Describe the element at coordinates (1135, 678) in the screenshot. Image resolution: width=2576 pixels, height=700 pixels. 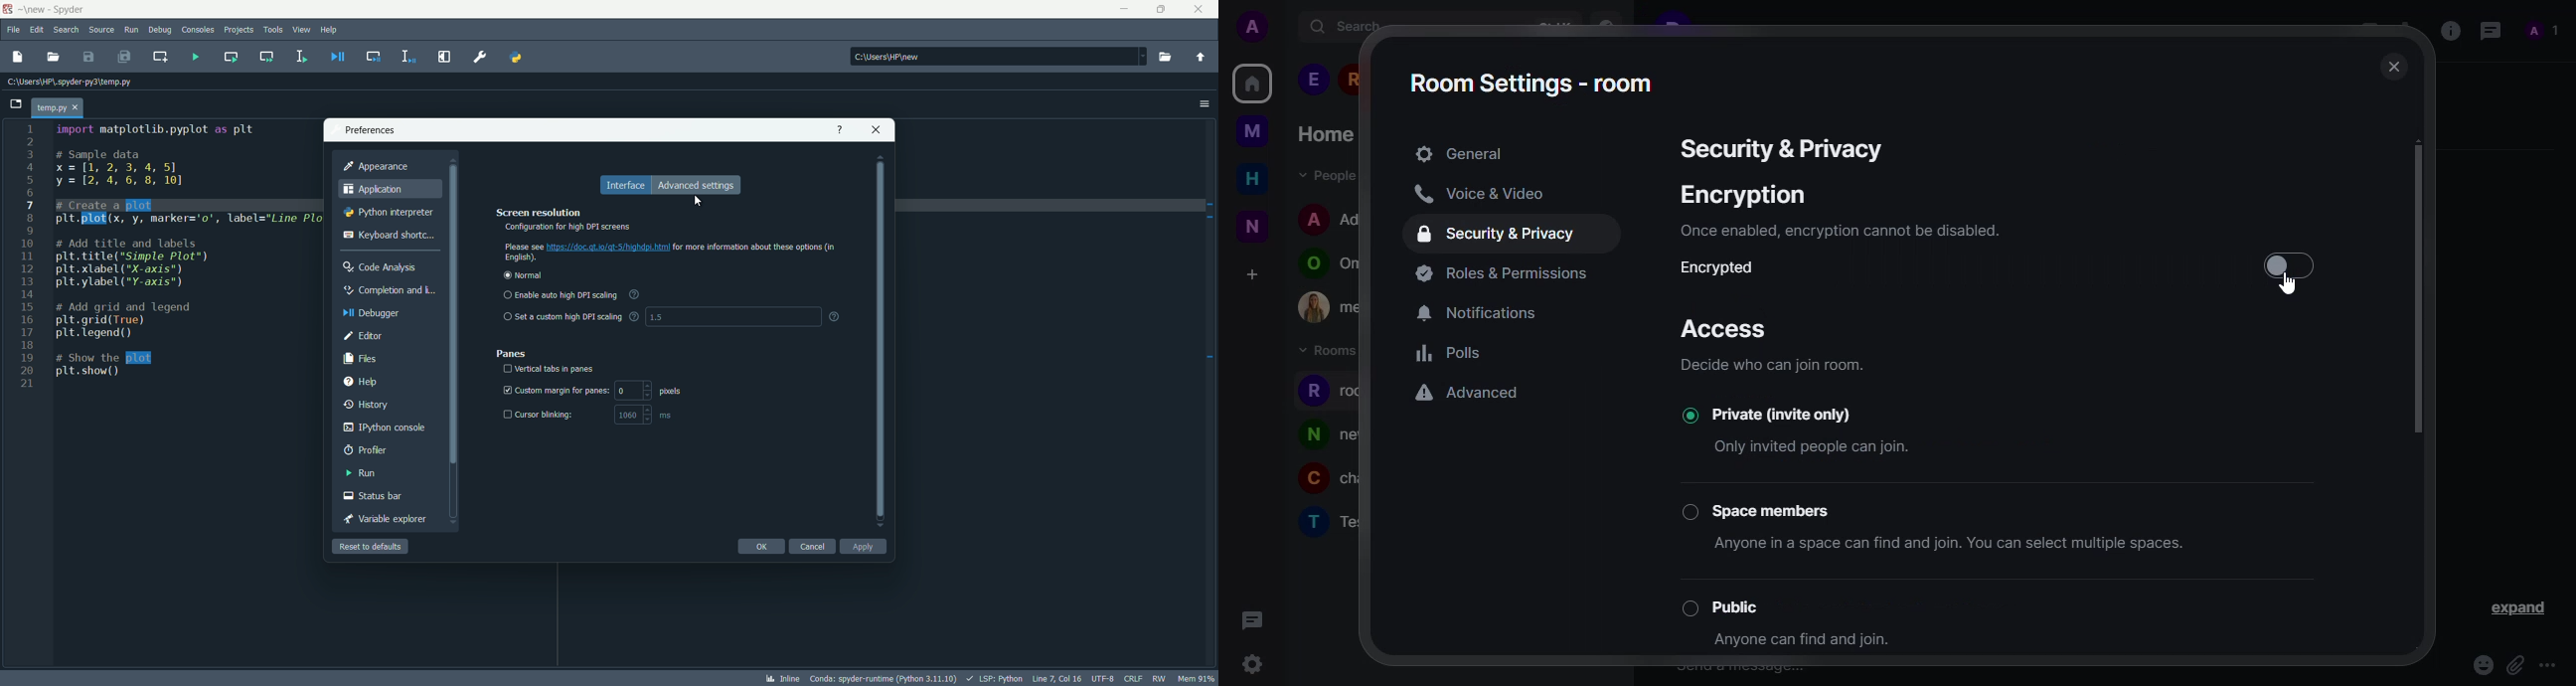
I see `file eol status` at that location.